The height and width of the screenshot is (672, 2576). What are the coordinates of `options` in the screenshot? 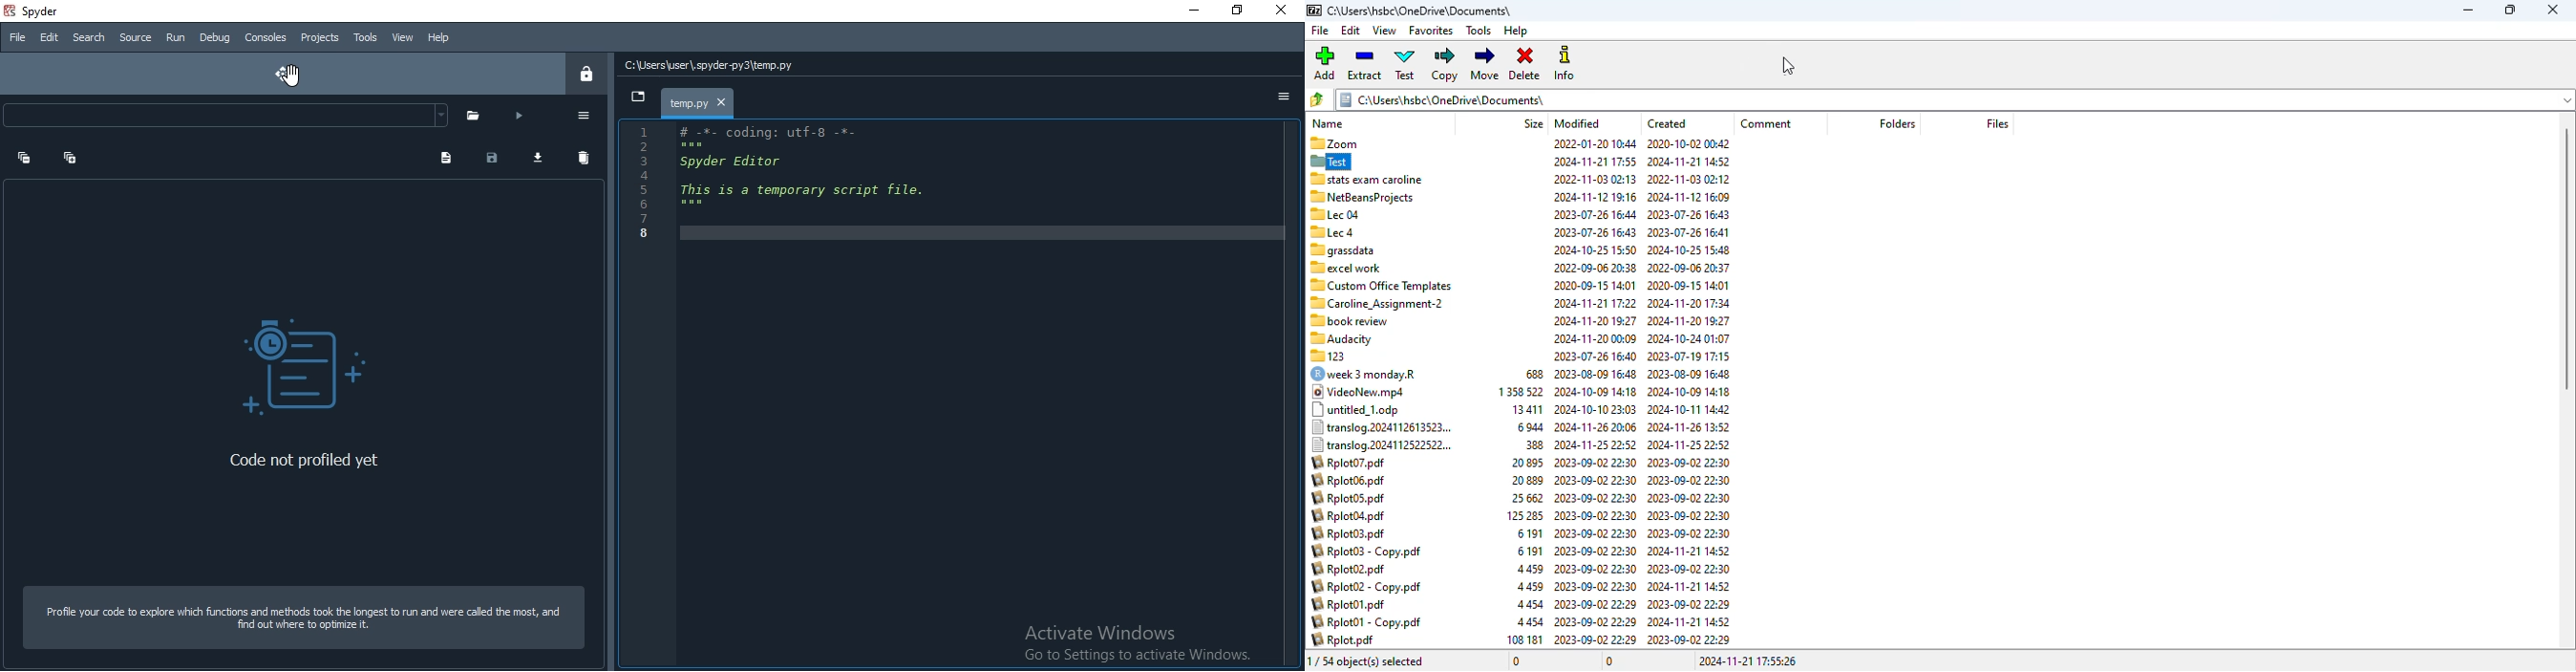 It's located at (587, 117).